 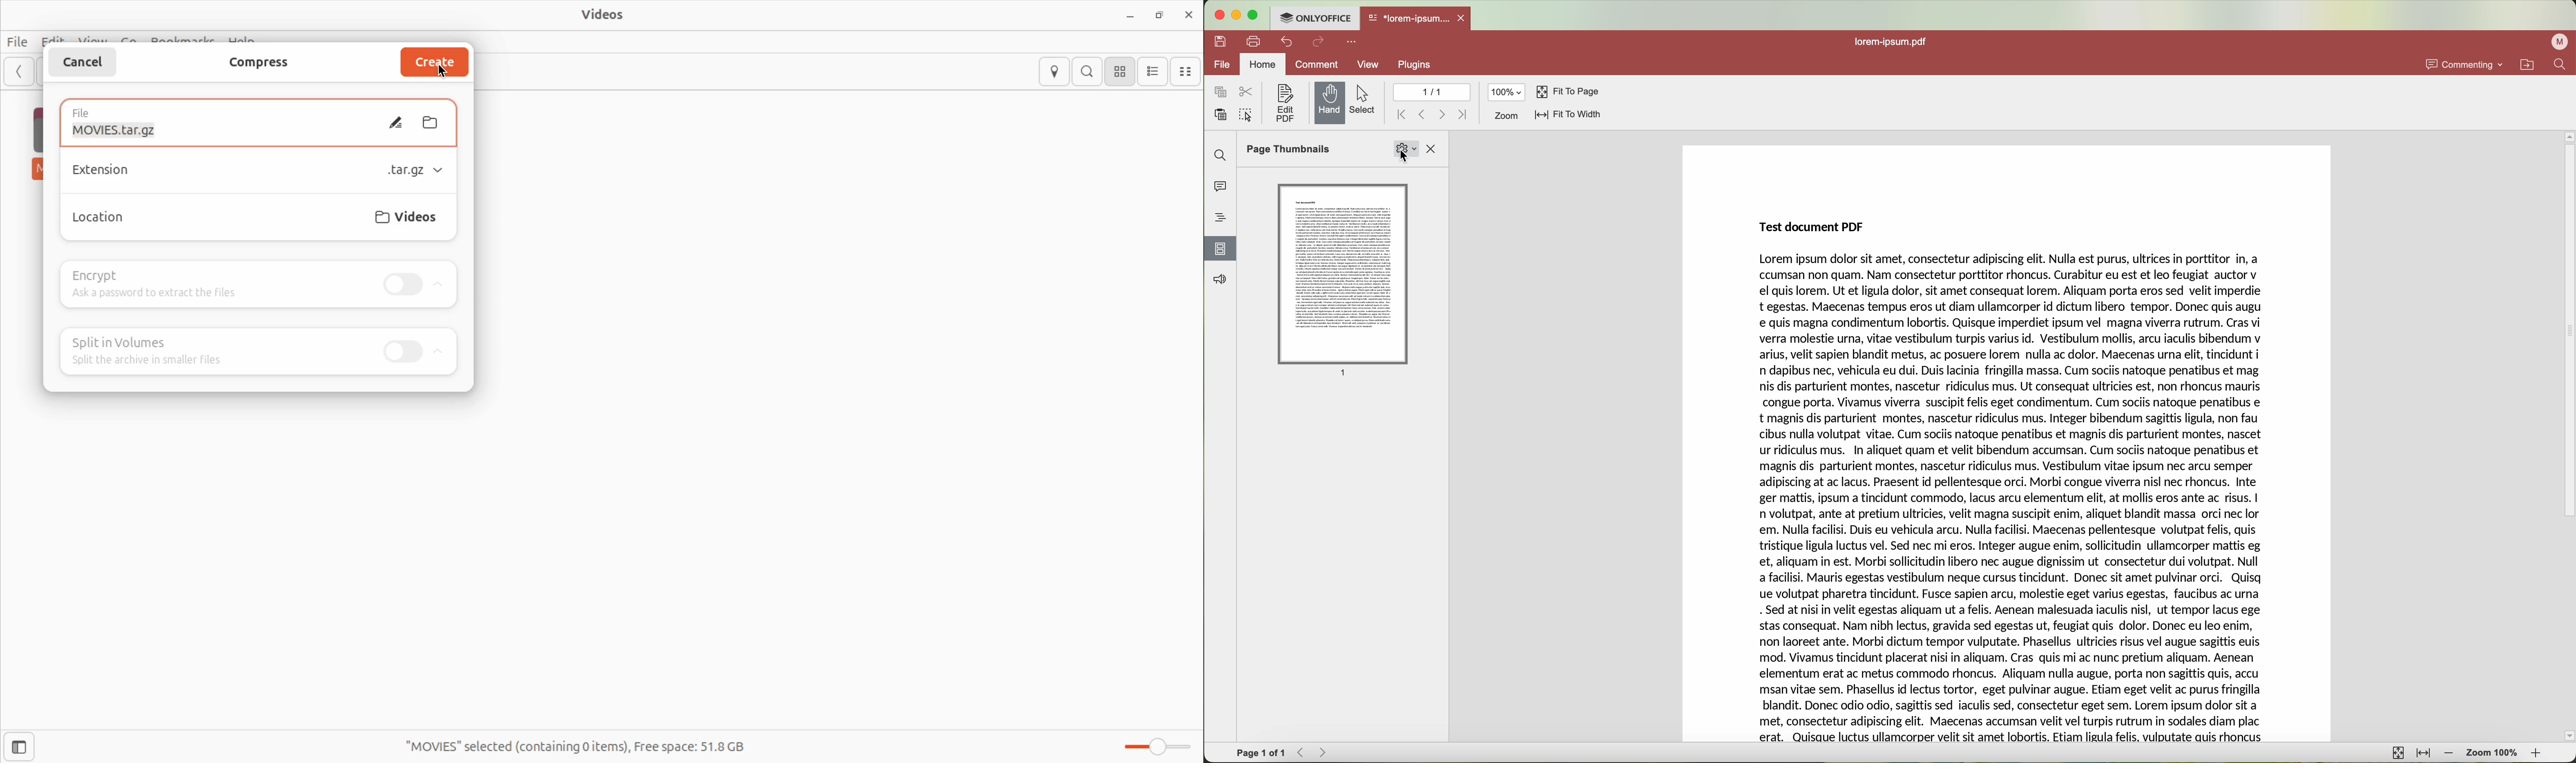 I want to click on compact view, so click(x=1187, y=71).